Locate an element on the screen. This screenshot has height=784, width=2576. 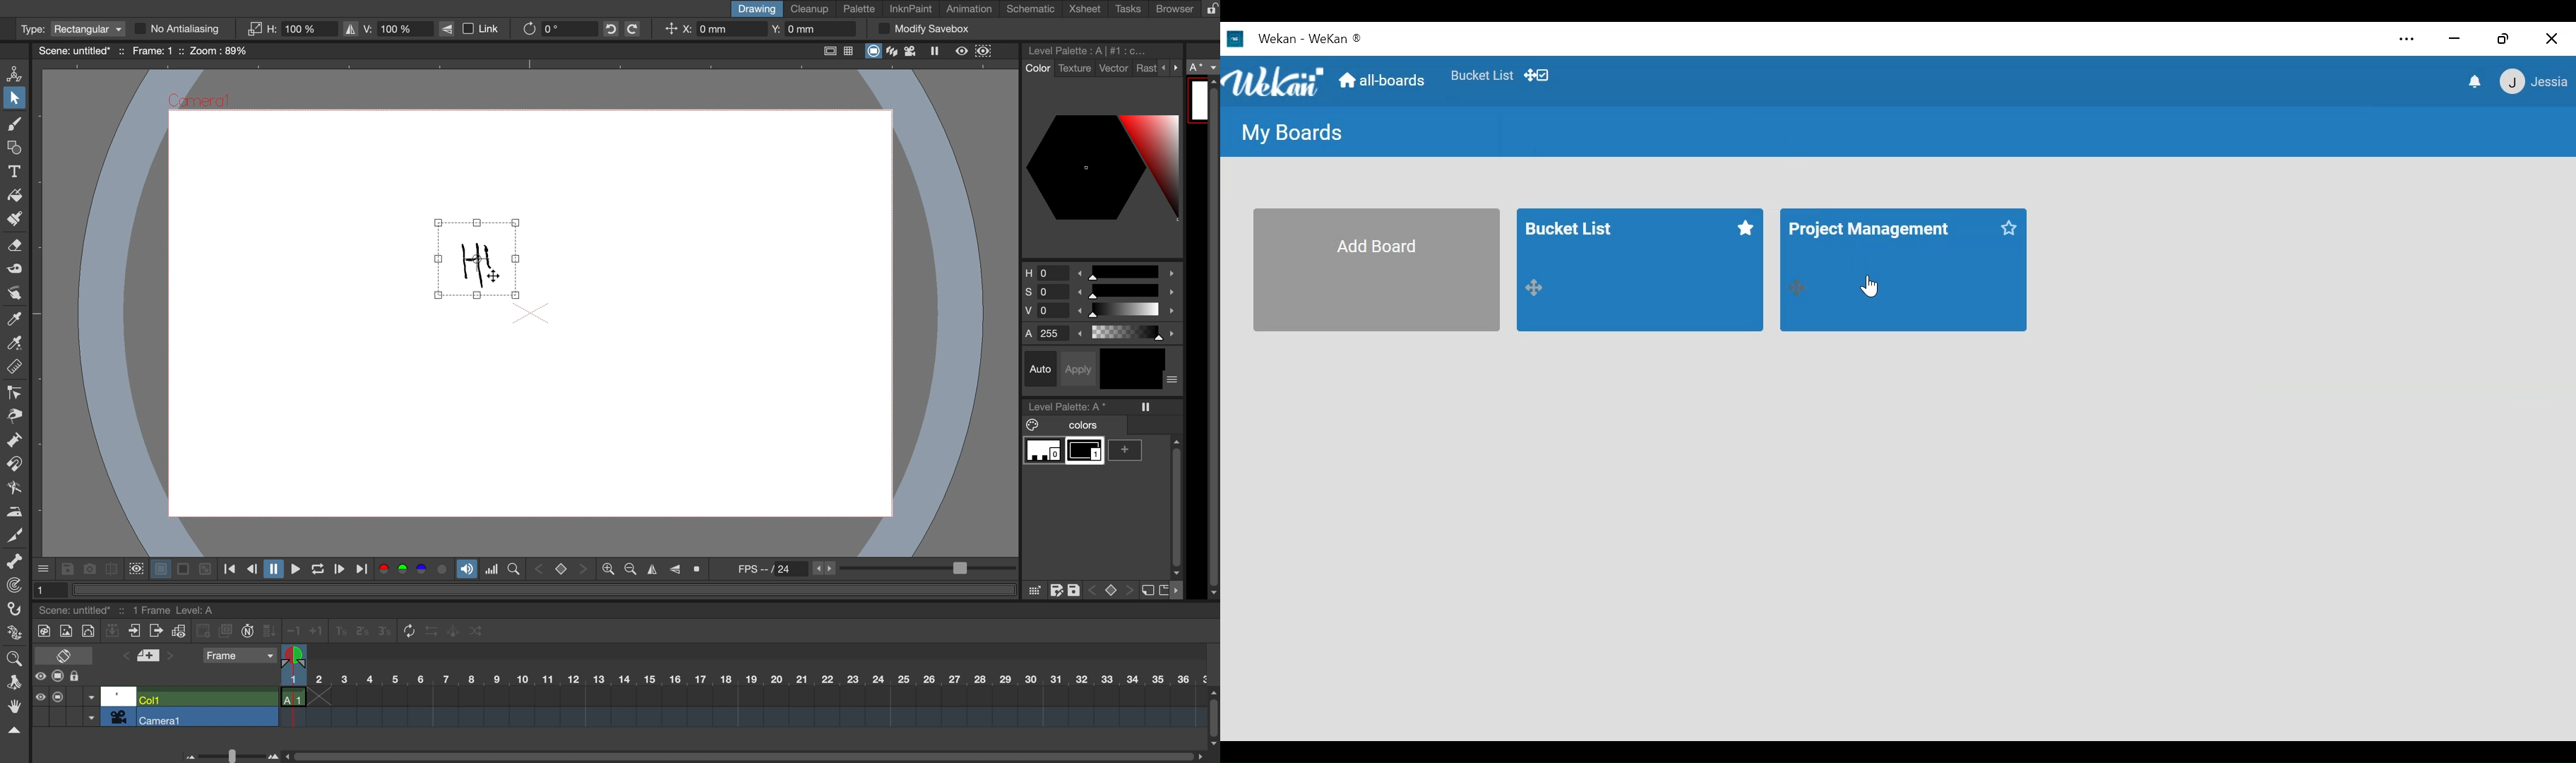
Show/Hide Desktop drag icons is located at coordinates (1539, 75).